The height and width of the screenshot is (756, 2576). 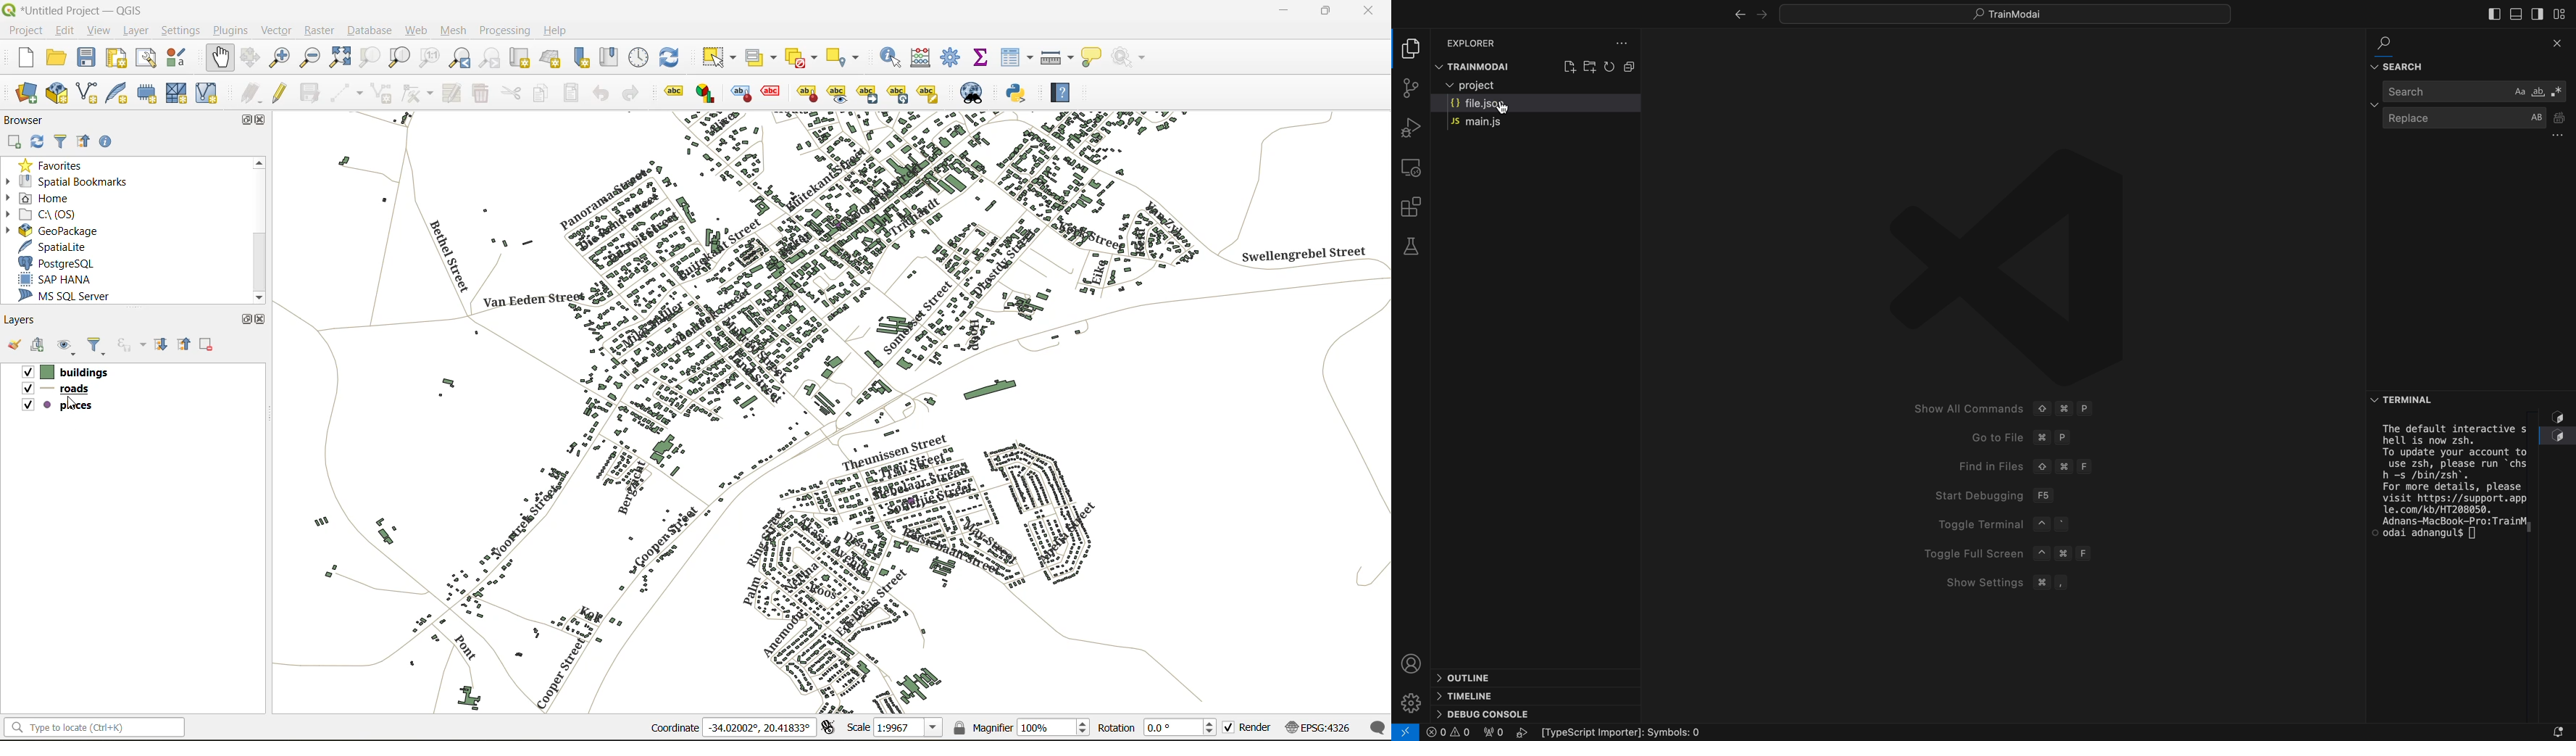 I want to click on spatial bookmarks, so click(x=79, y=183).